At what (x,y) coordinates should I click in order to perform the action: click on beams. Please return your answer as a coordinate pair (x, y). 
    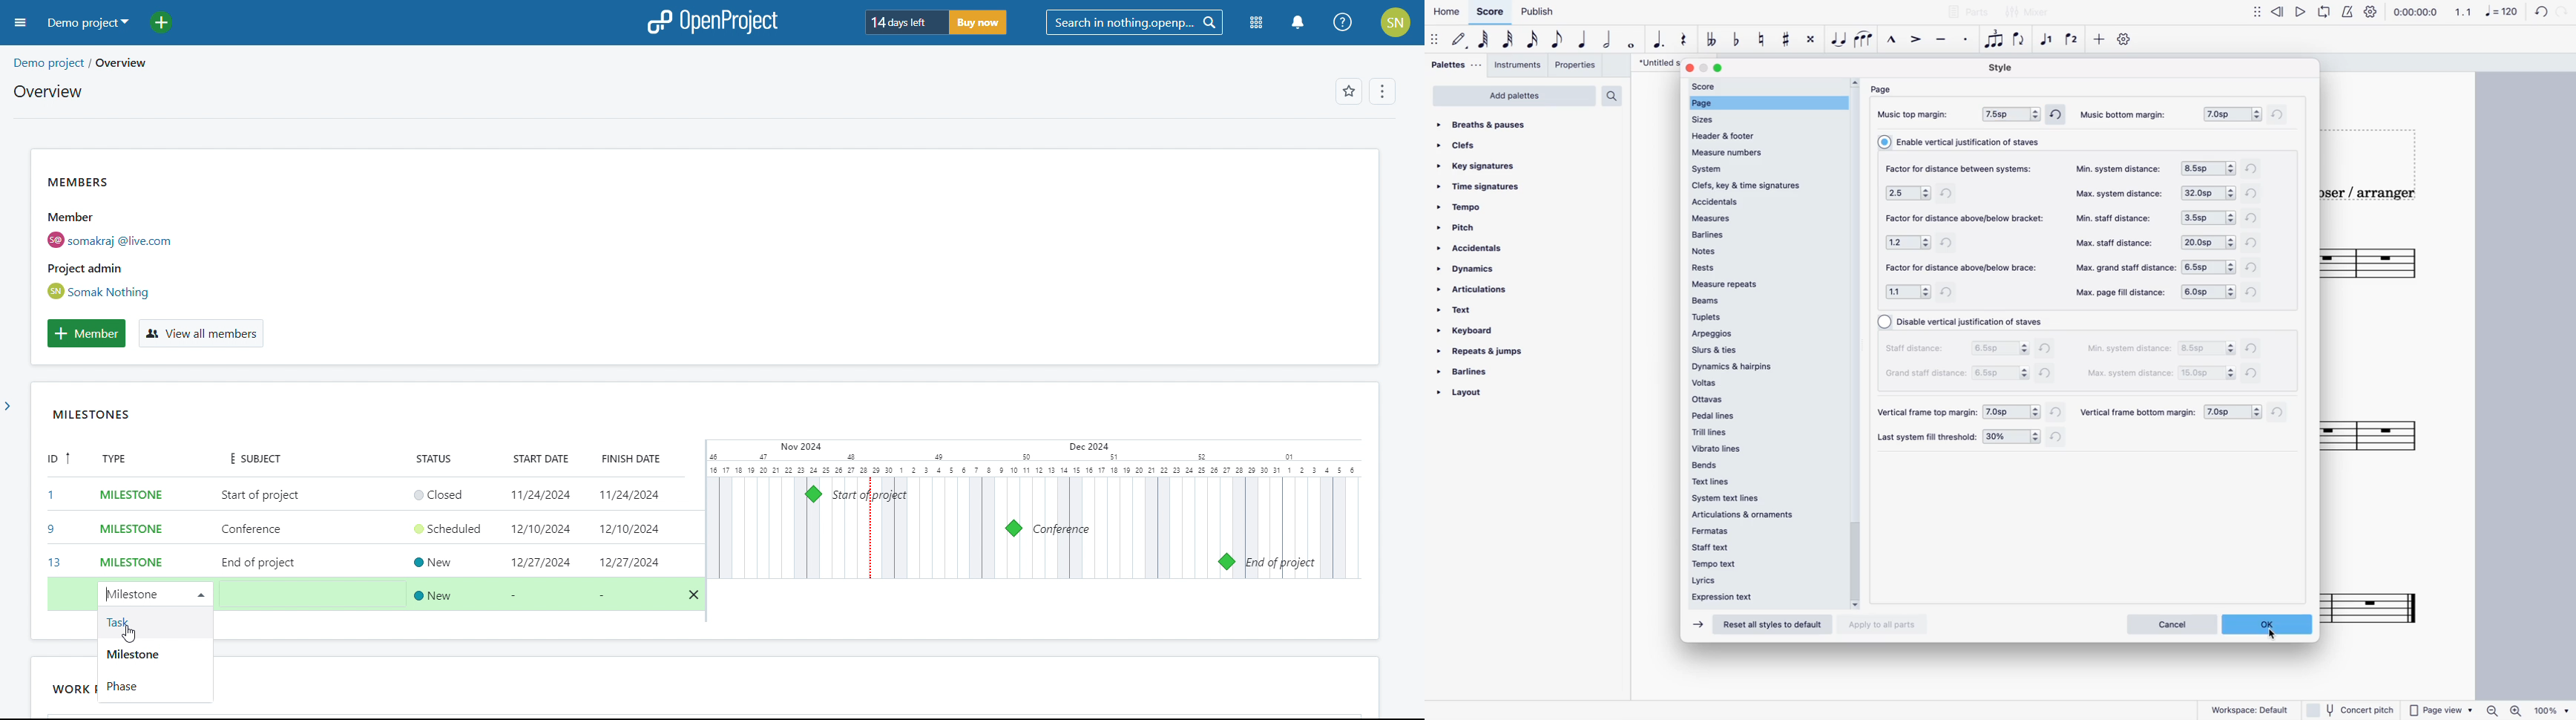
    Looking at the image, I should click on (1759, 300).